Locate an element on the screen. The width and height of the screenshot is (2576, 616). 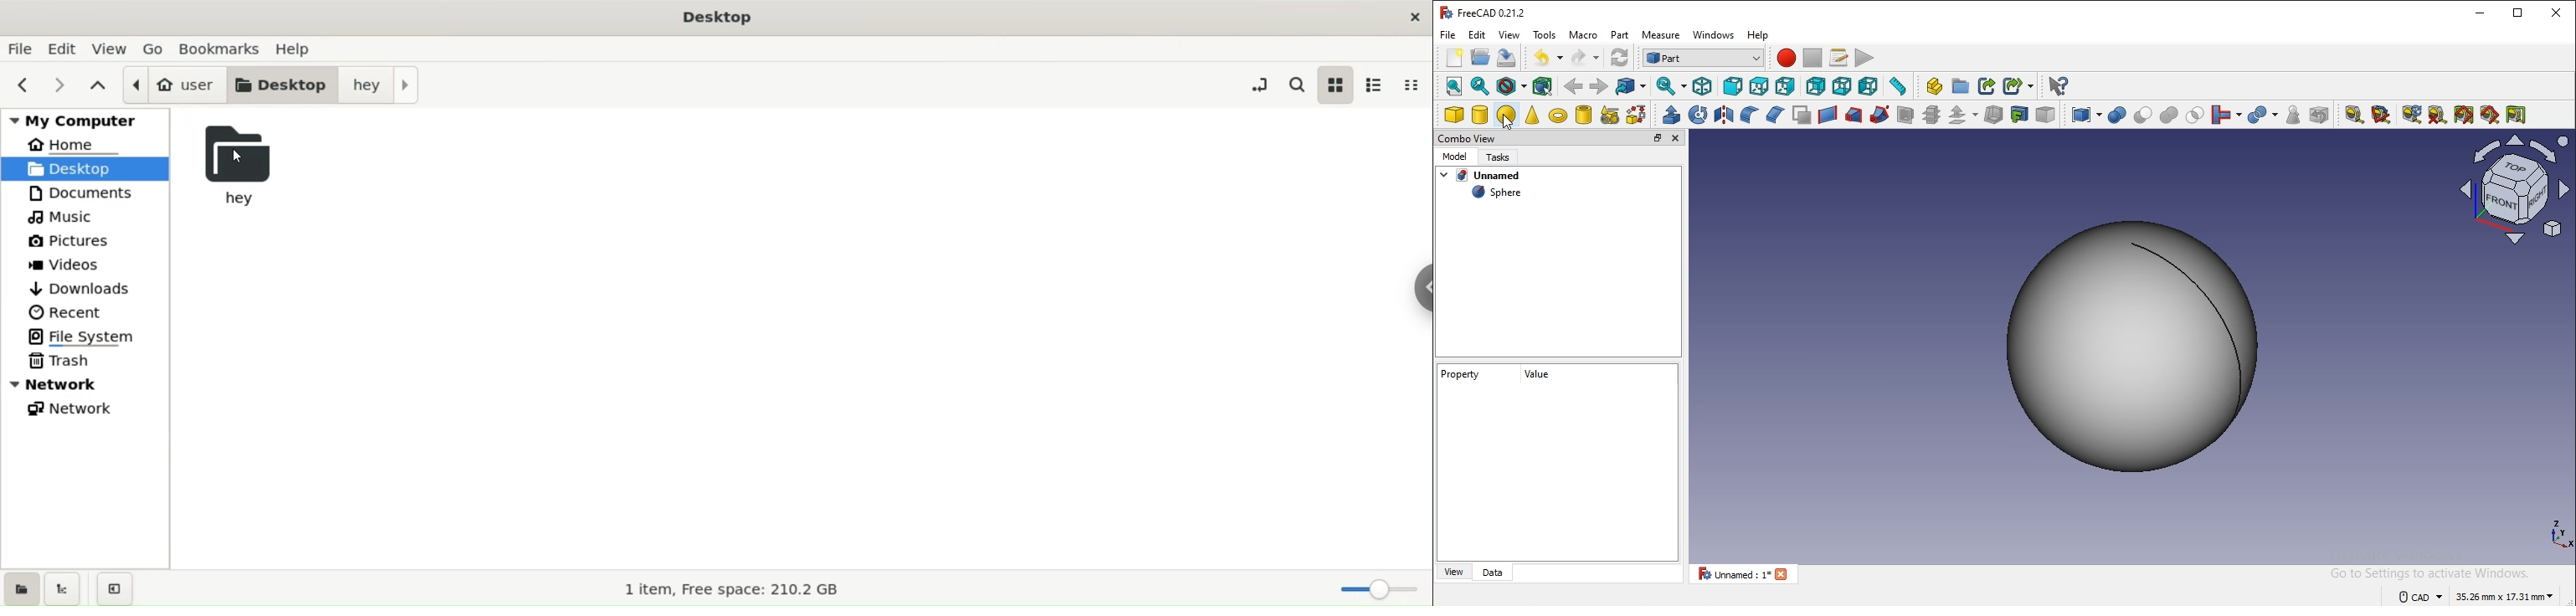
close sidebar is located at coordinates (112, 587).